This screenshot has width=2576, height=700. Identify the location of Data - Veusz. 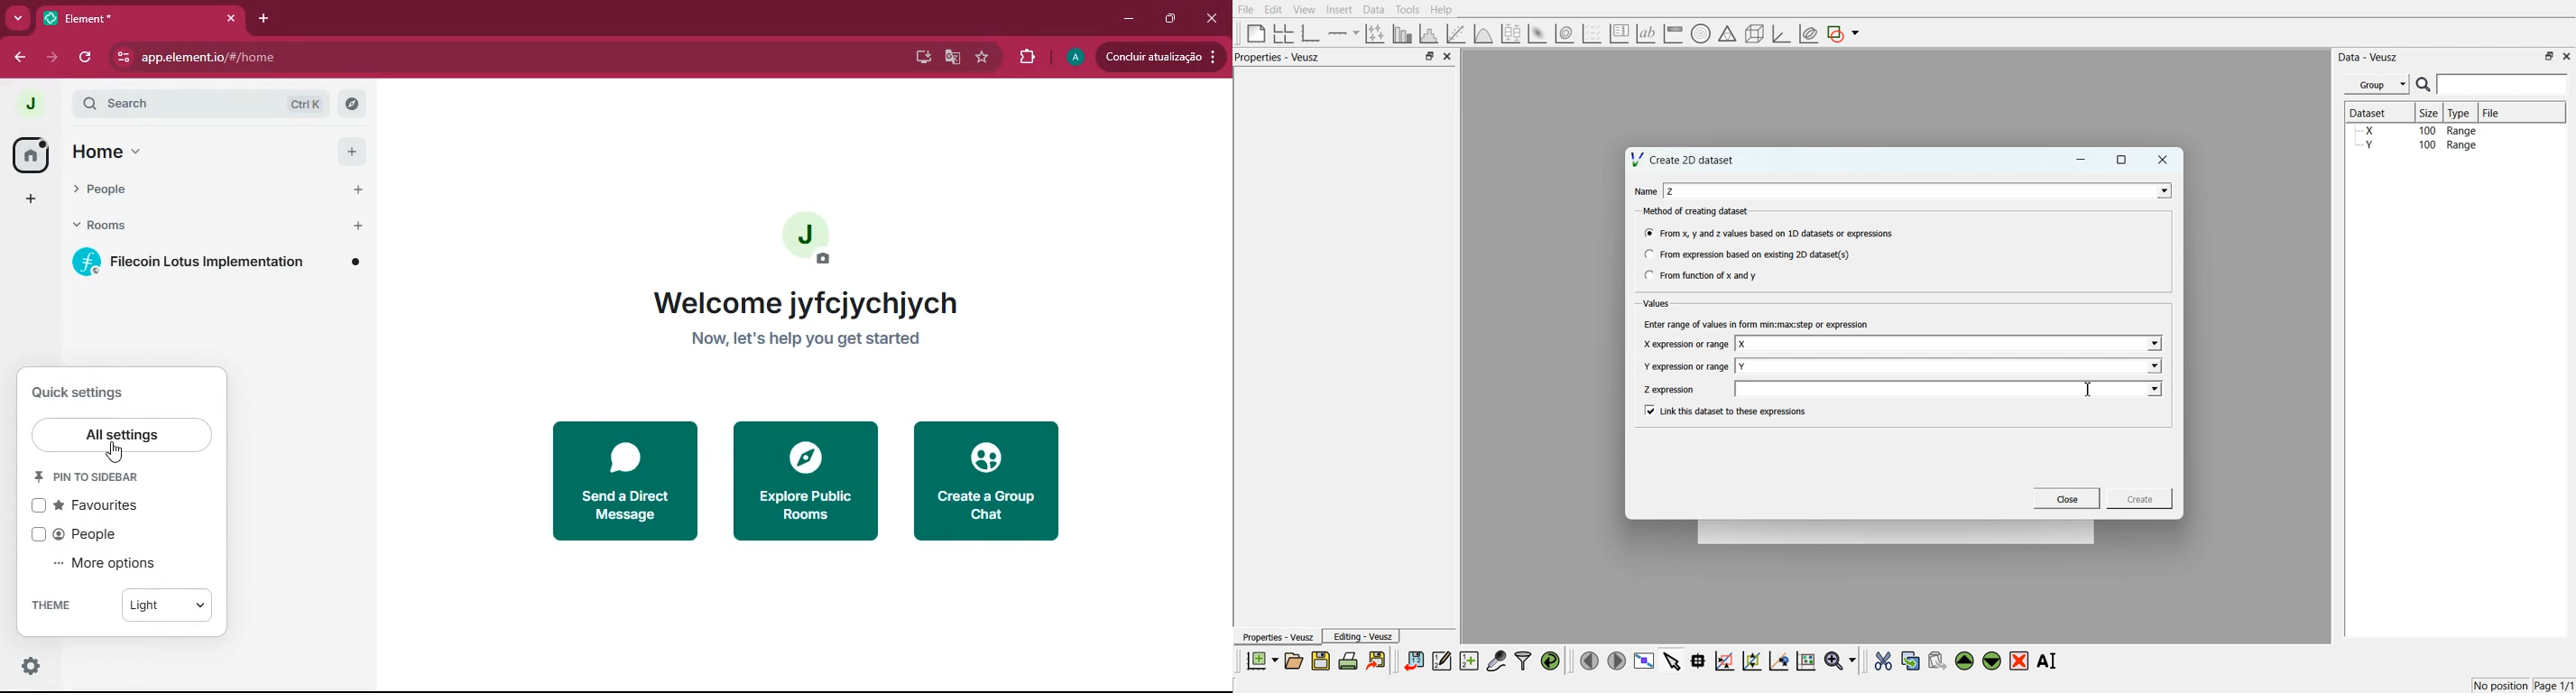
(2368, 57).